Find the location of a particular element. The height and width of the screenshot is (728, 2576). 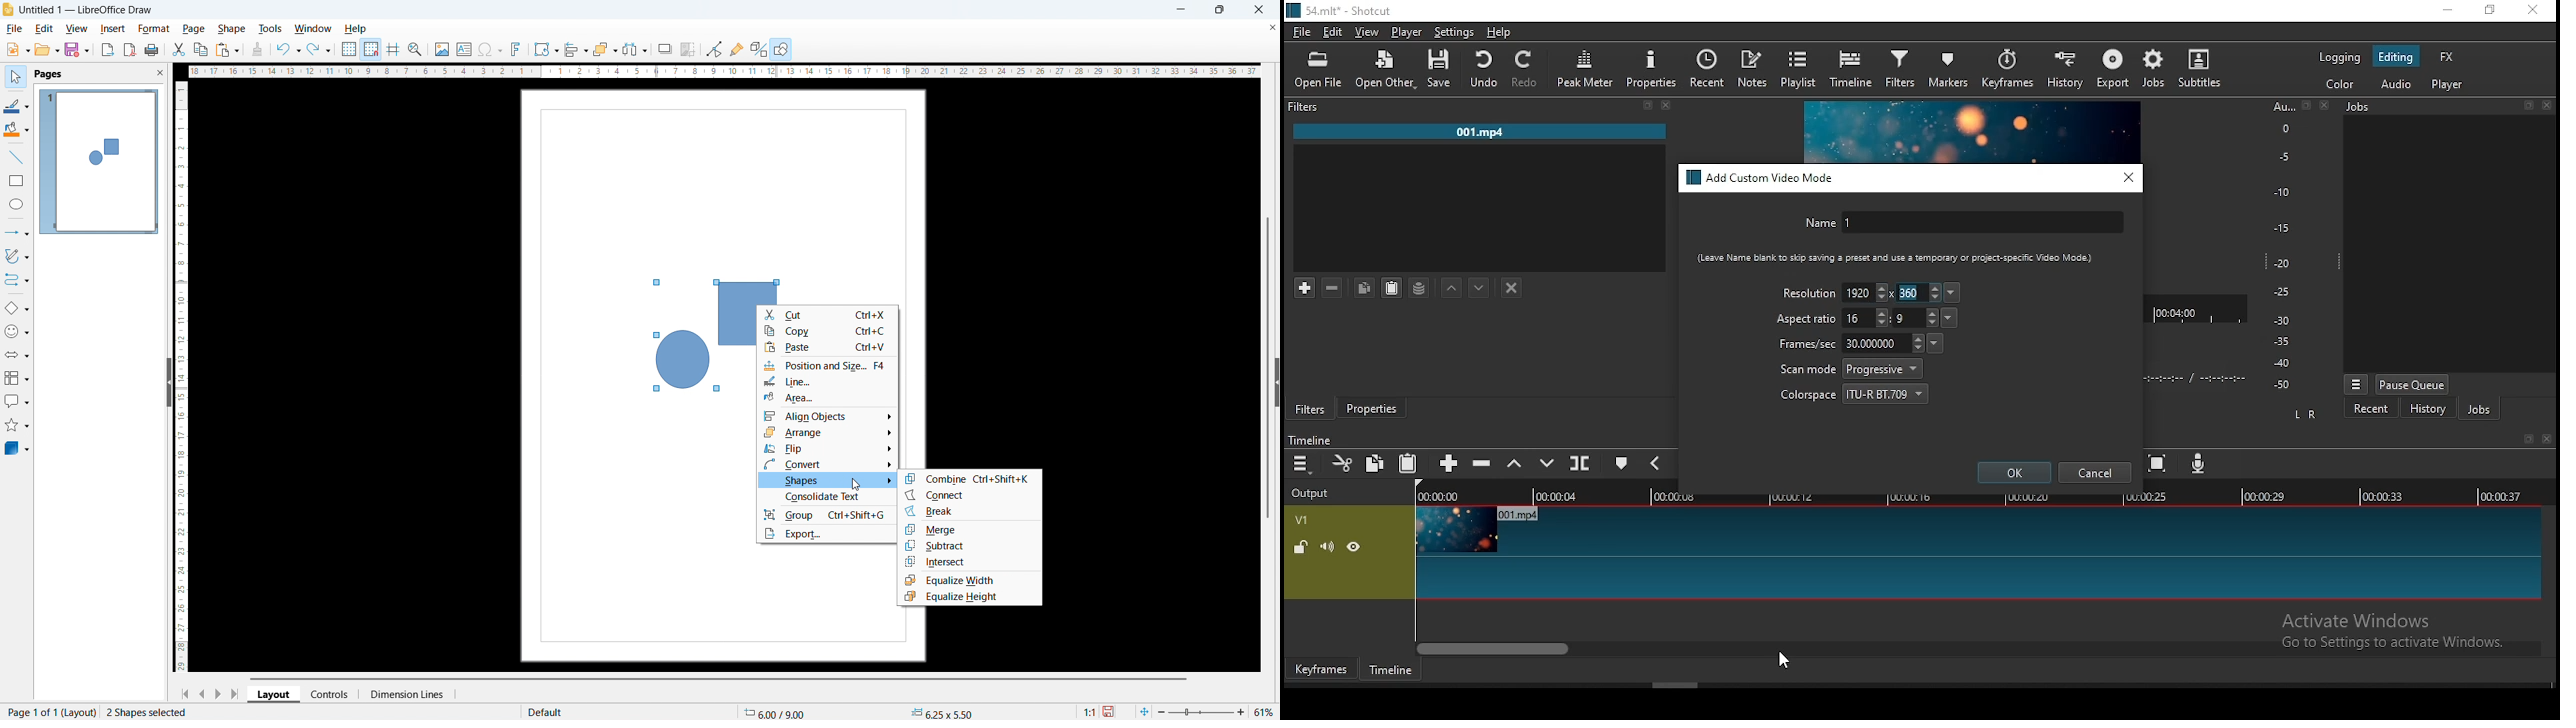

guidelines while moving is located at coordinates (394, 49).